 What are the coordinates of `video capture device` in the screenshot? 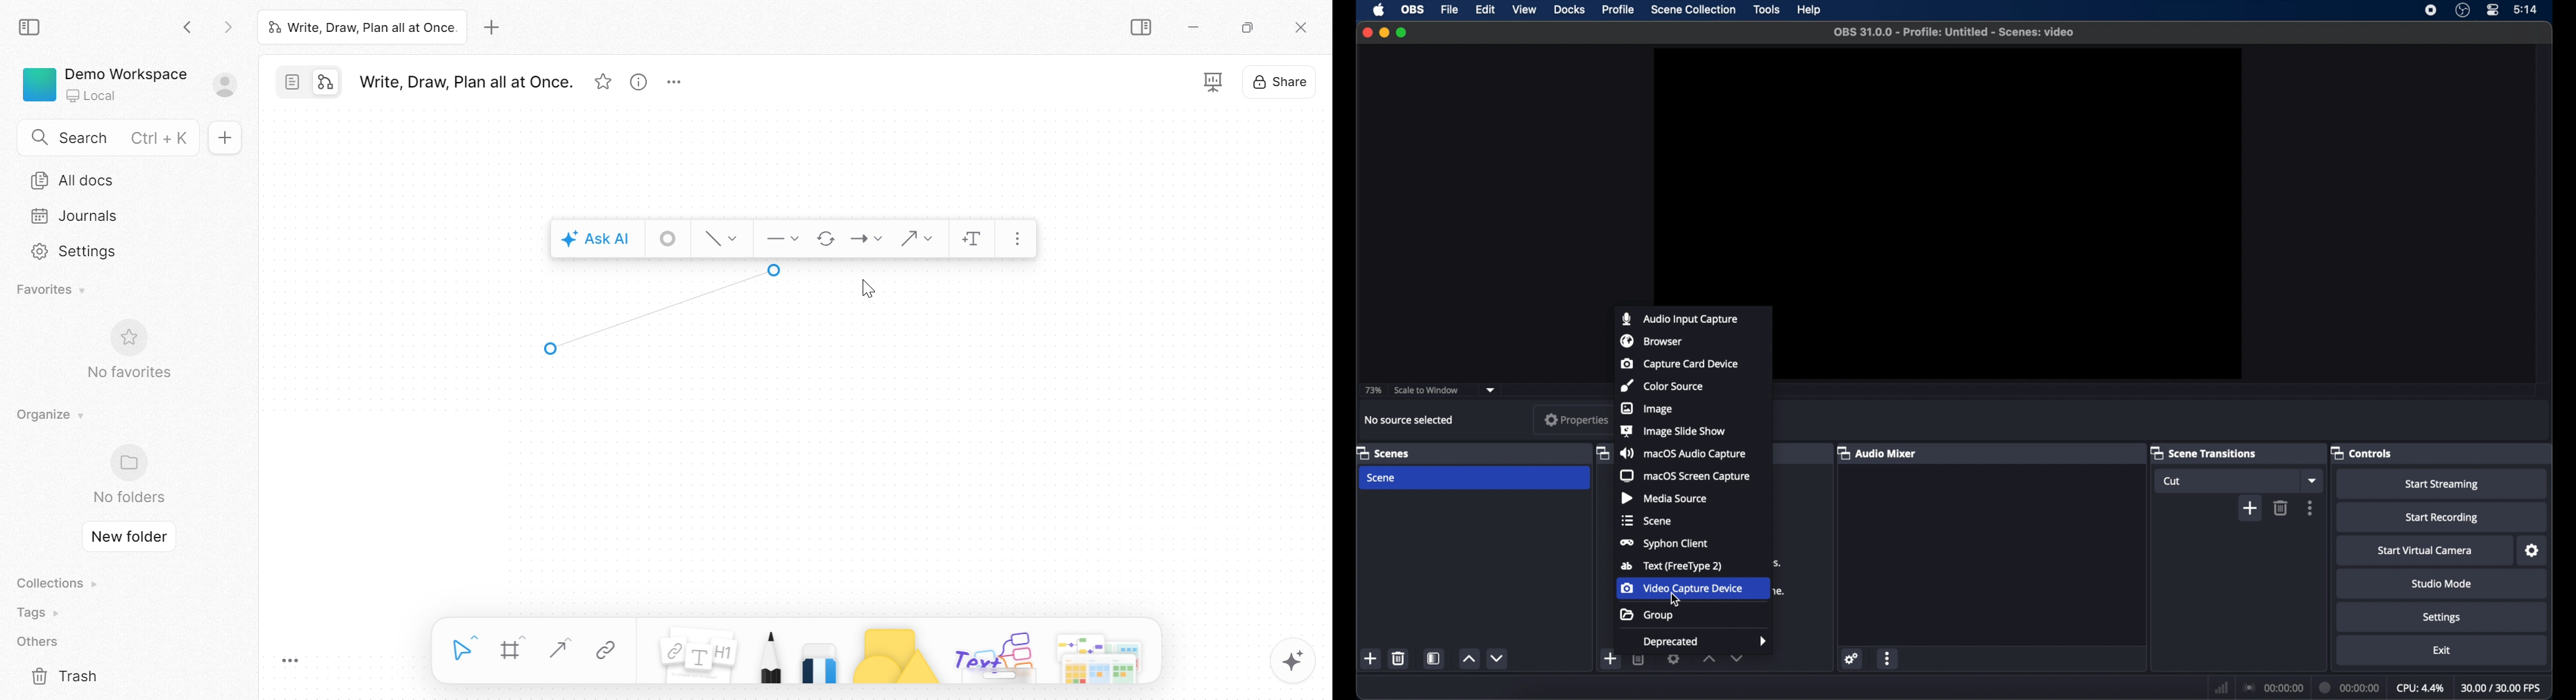 It's located at (1681, 588).